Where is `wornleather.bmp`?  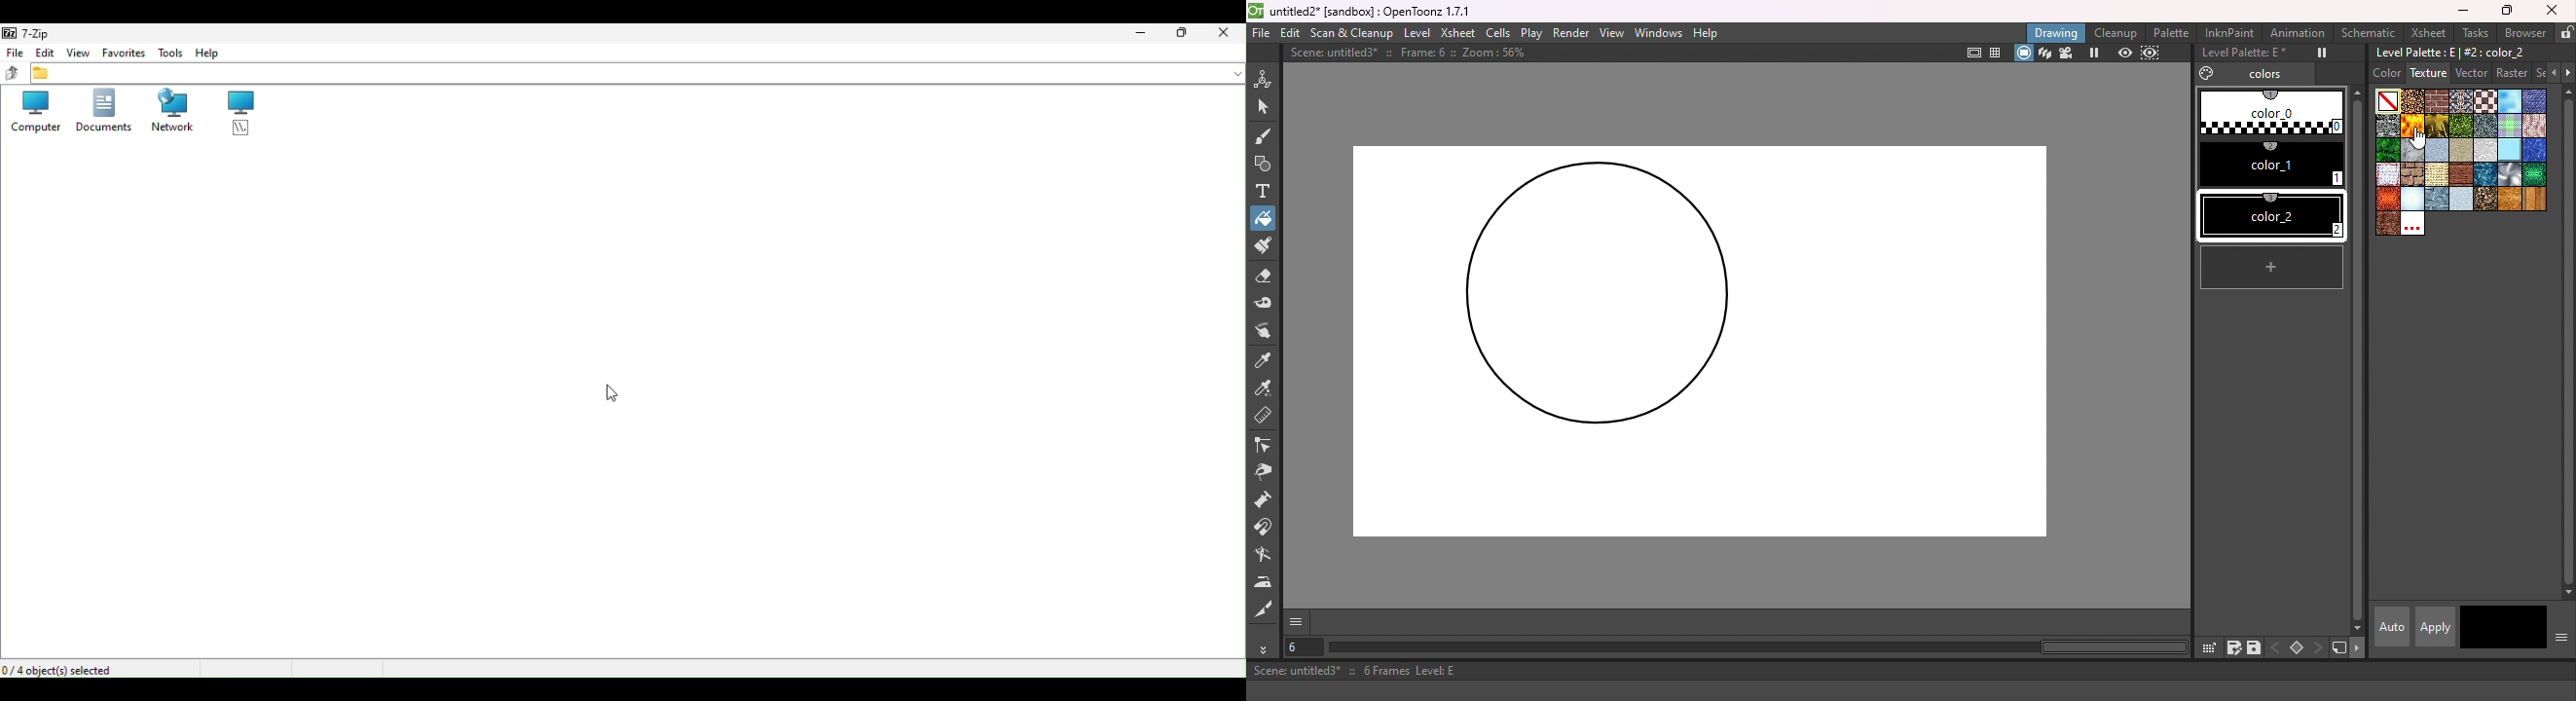
wornleather.bmp is located at coordinates (2389, 225).